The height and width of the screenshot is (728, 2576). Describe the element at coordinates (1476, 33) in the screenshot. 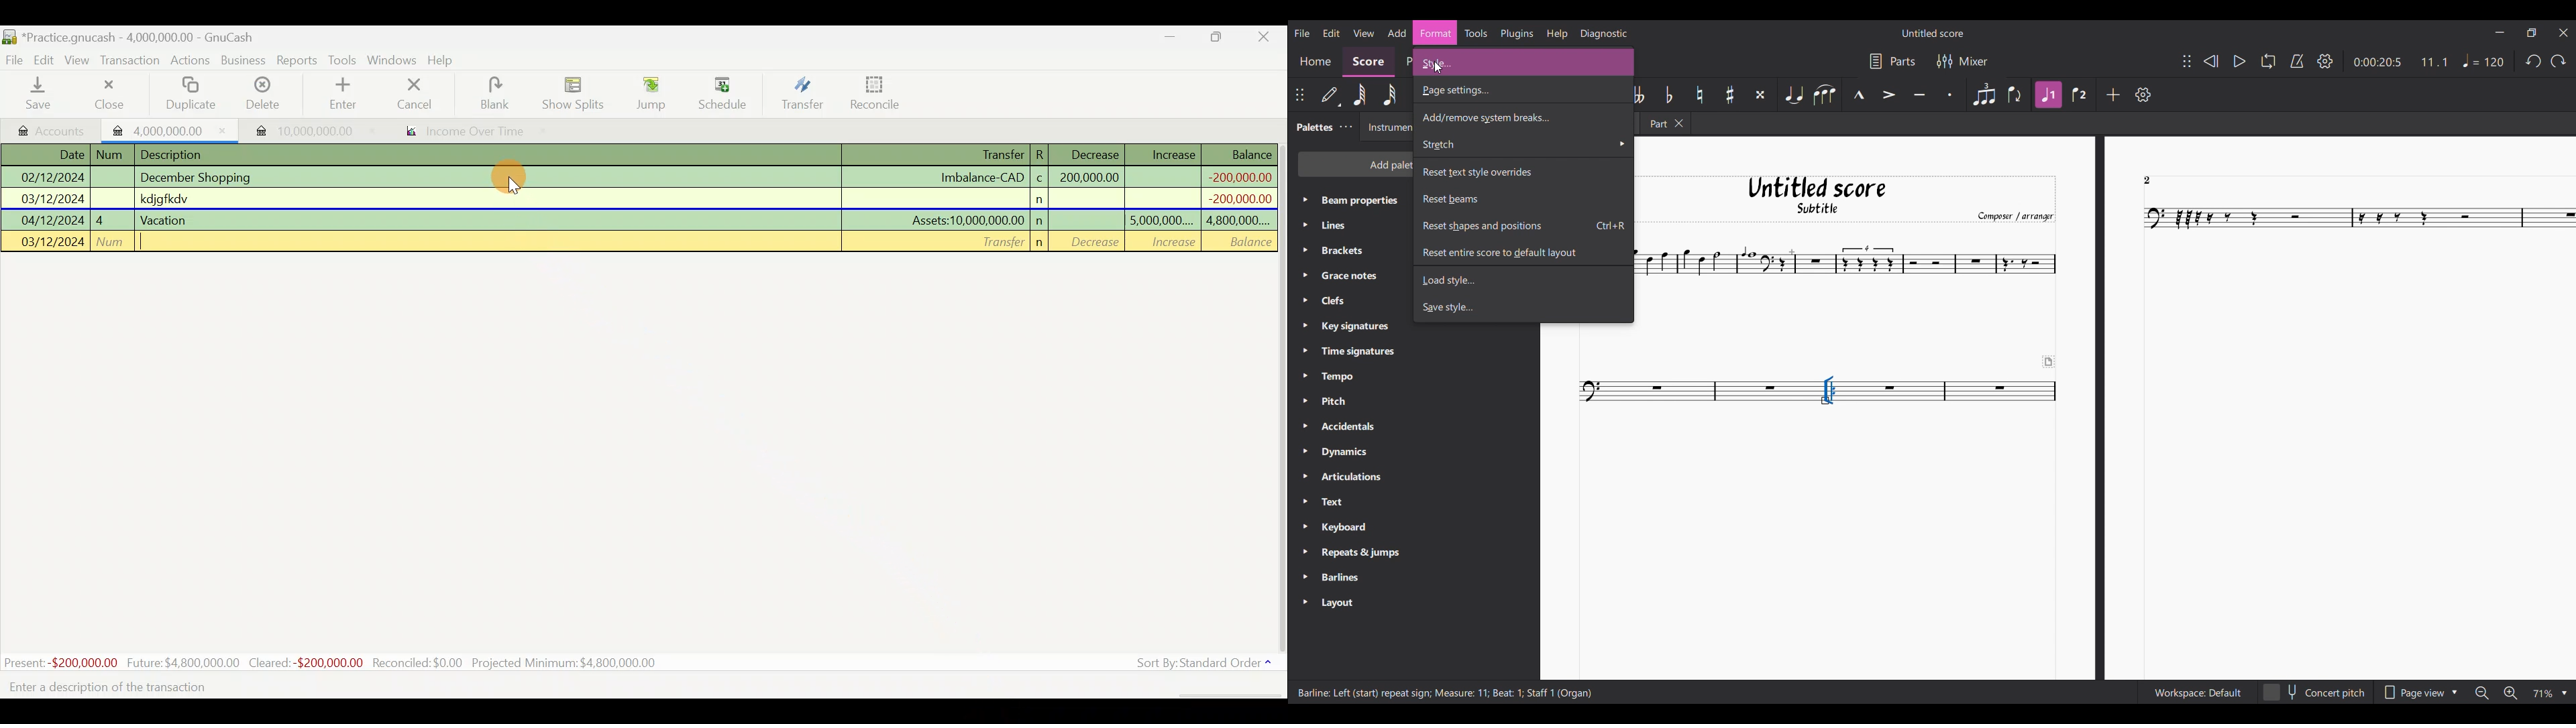

I see `Tools menu` at that location.